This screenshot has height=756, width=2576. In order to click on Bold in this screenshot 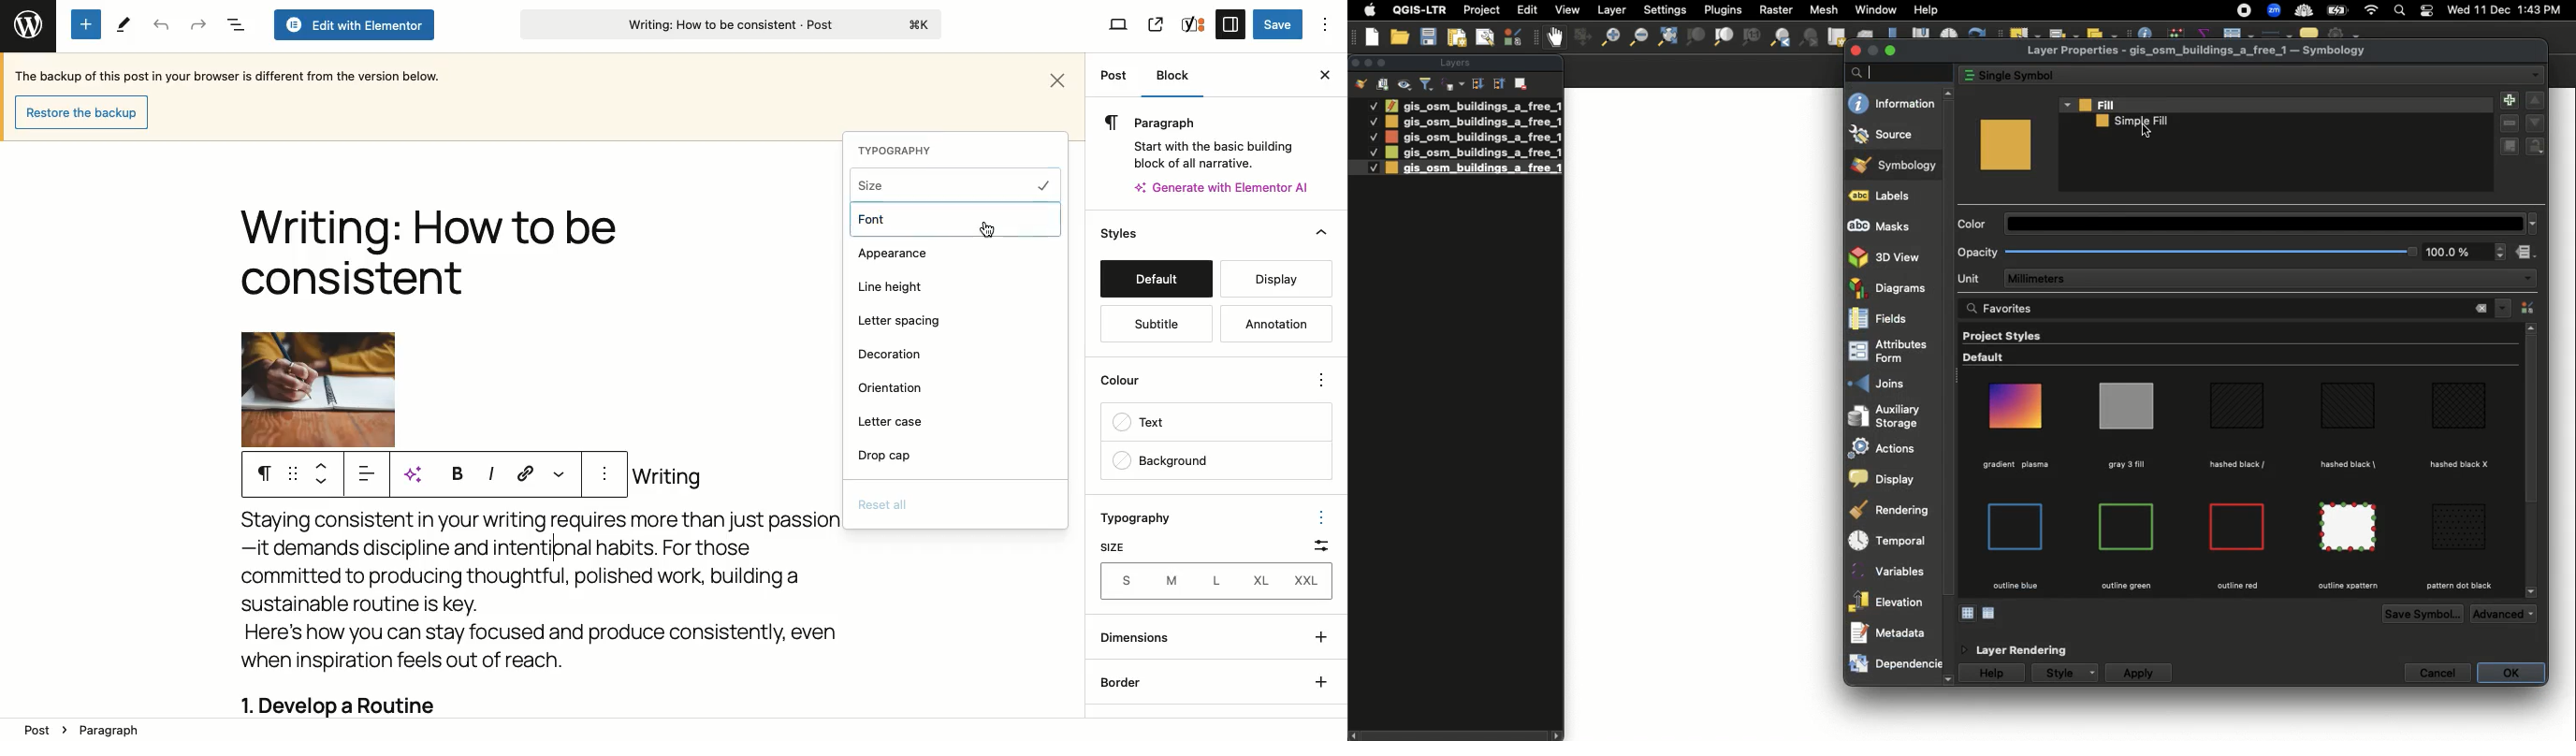, I will do `click(455, 472)`.